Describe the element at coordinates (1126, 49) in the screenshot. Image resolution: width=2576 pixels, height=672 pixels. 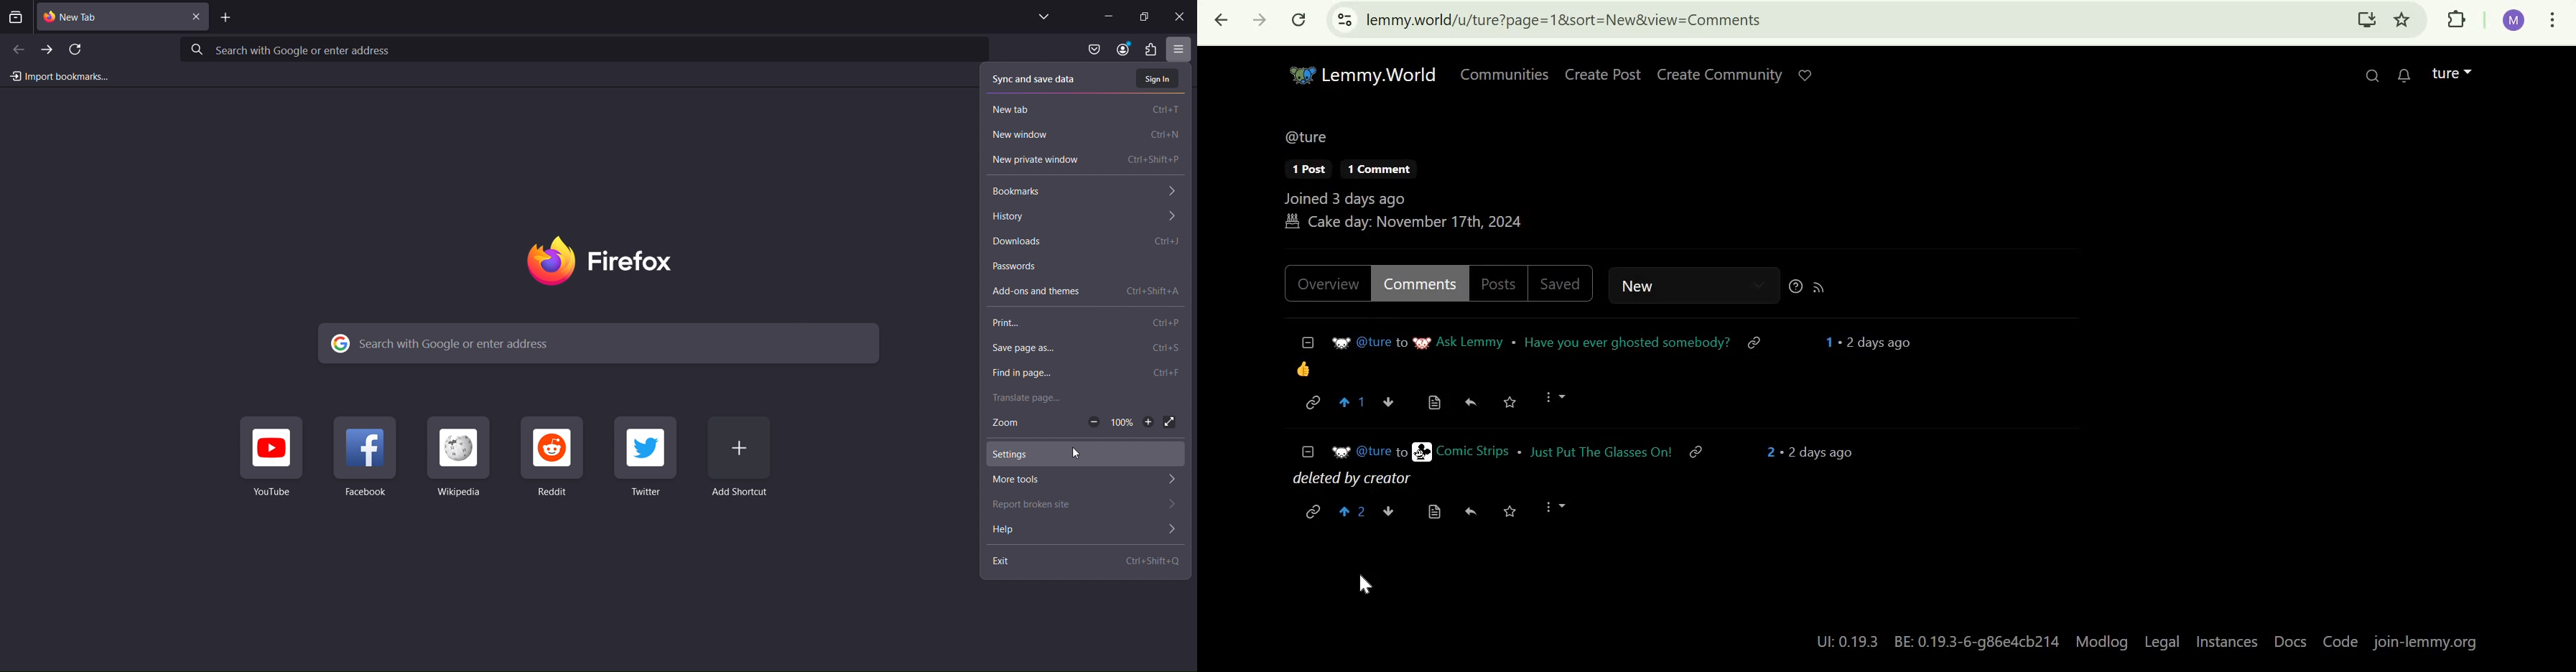
I see `Account` at that location.